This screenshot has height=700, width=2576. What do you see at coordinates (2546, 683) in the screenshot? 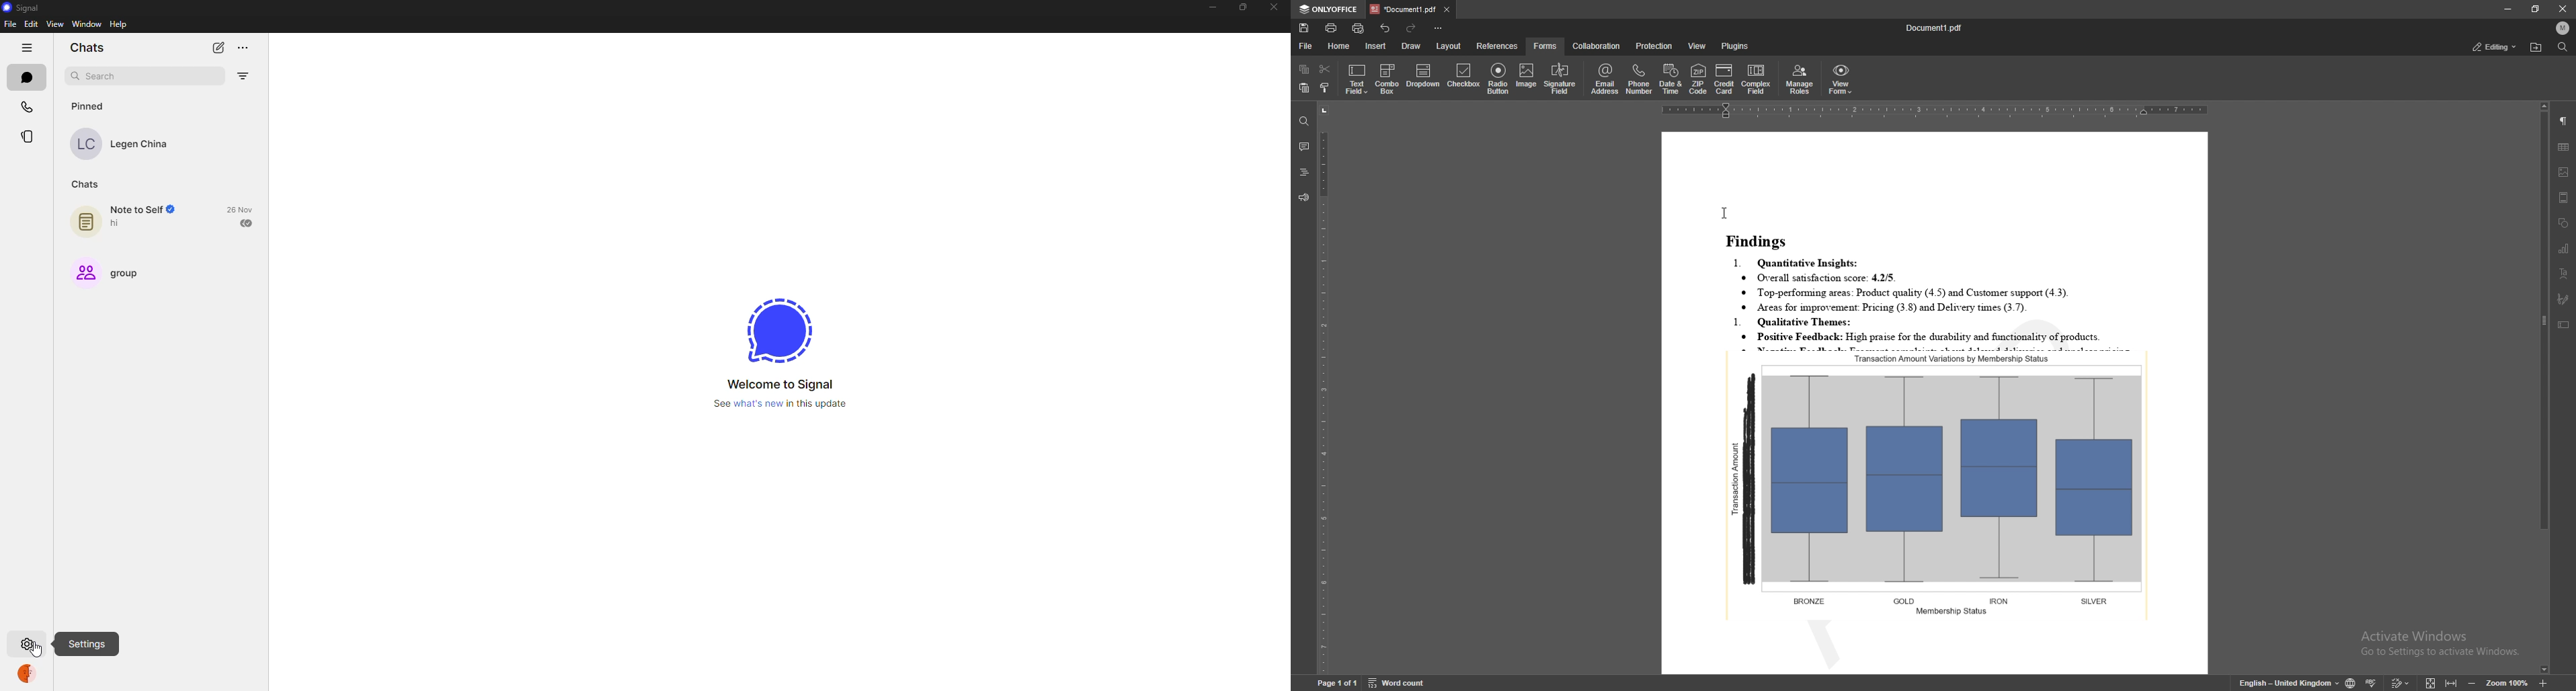
I see `zoom in` at bounding box center [2546, 683].